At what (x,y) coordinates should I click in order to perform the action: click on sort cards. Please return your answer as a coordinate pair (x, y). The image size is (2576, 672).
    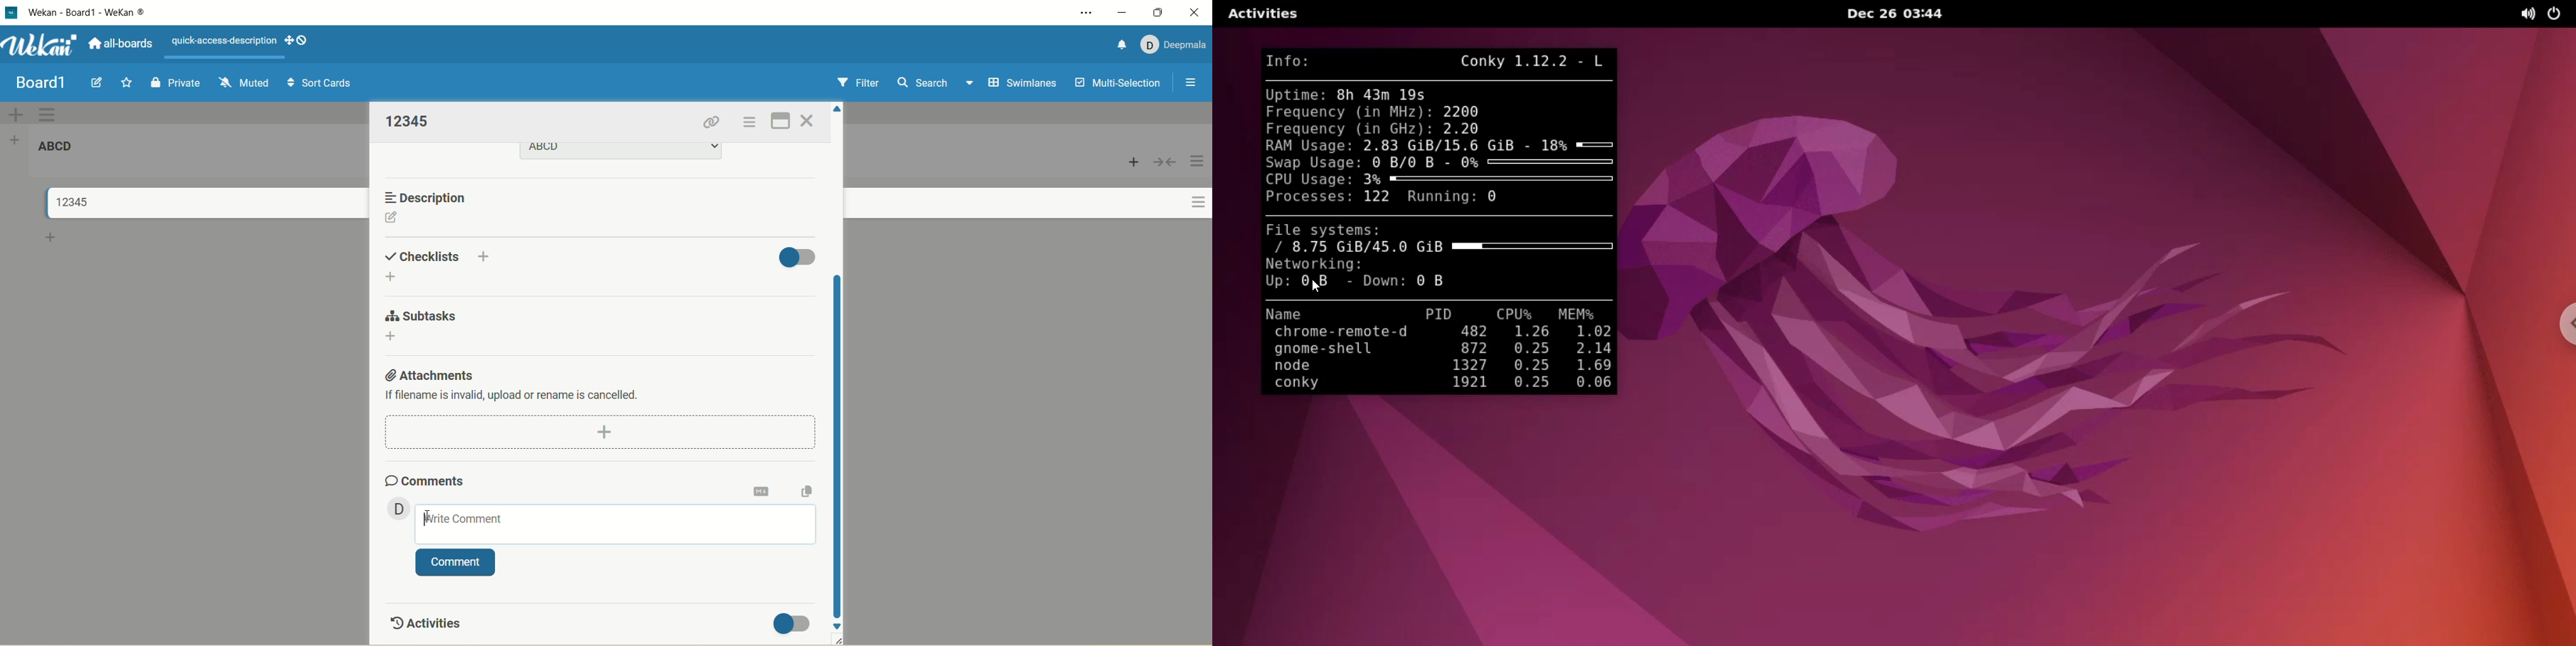
    Looking at the image, I should click on (320, 85).